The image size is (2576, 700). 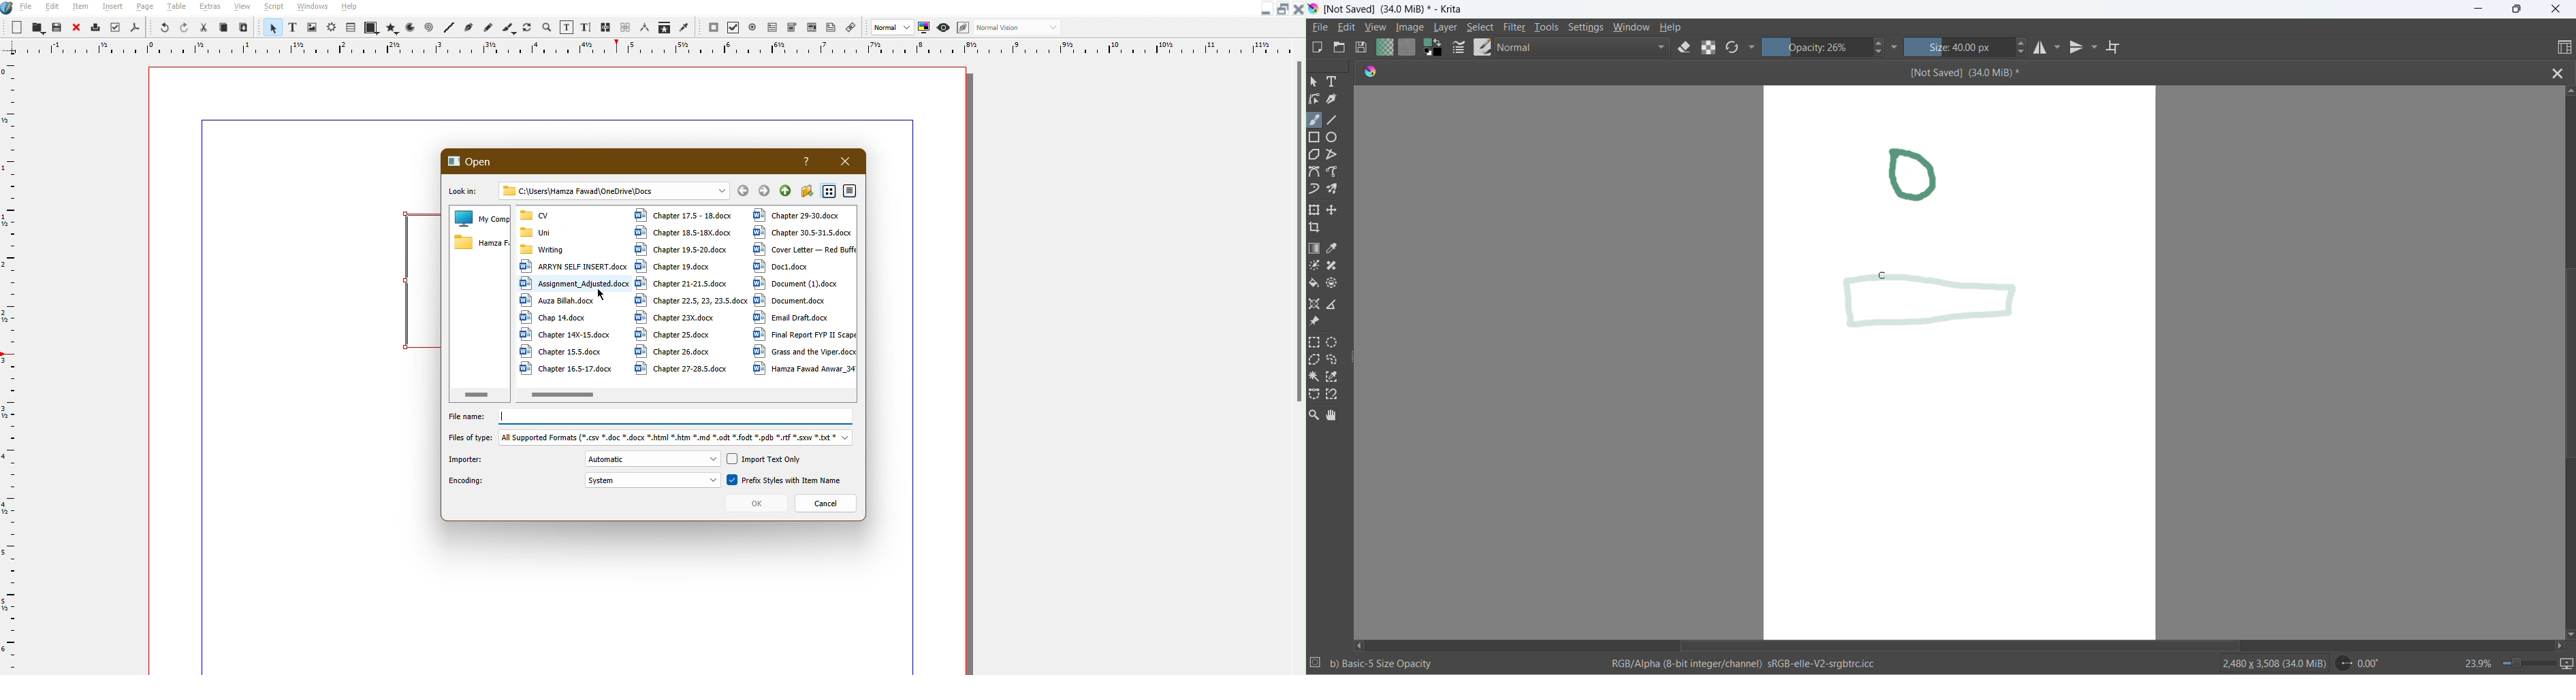 What do you see at coordinates (410, 27) in the screenshot?
I see `Arc` at bounding box center [410, 27].